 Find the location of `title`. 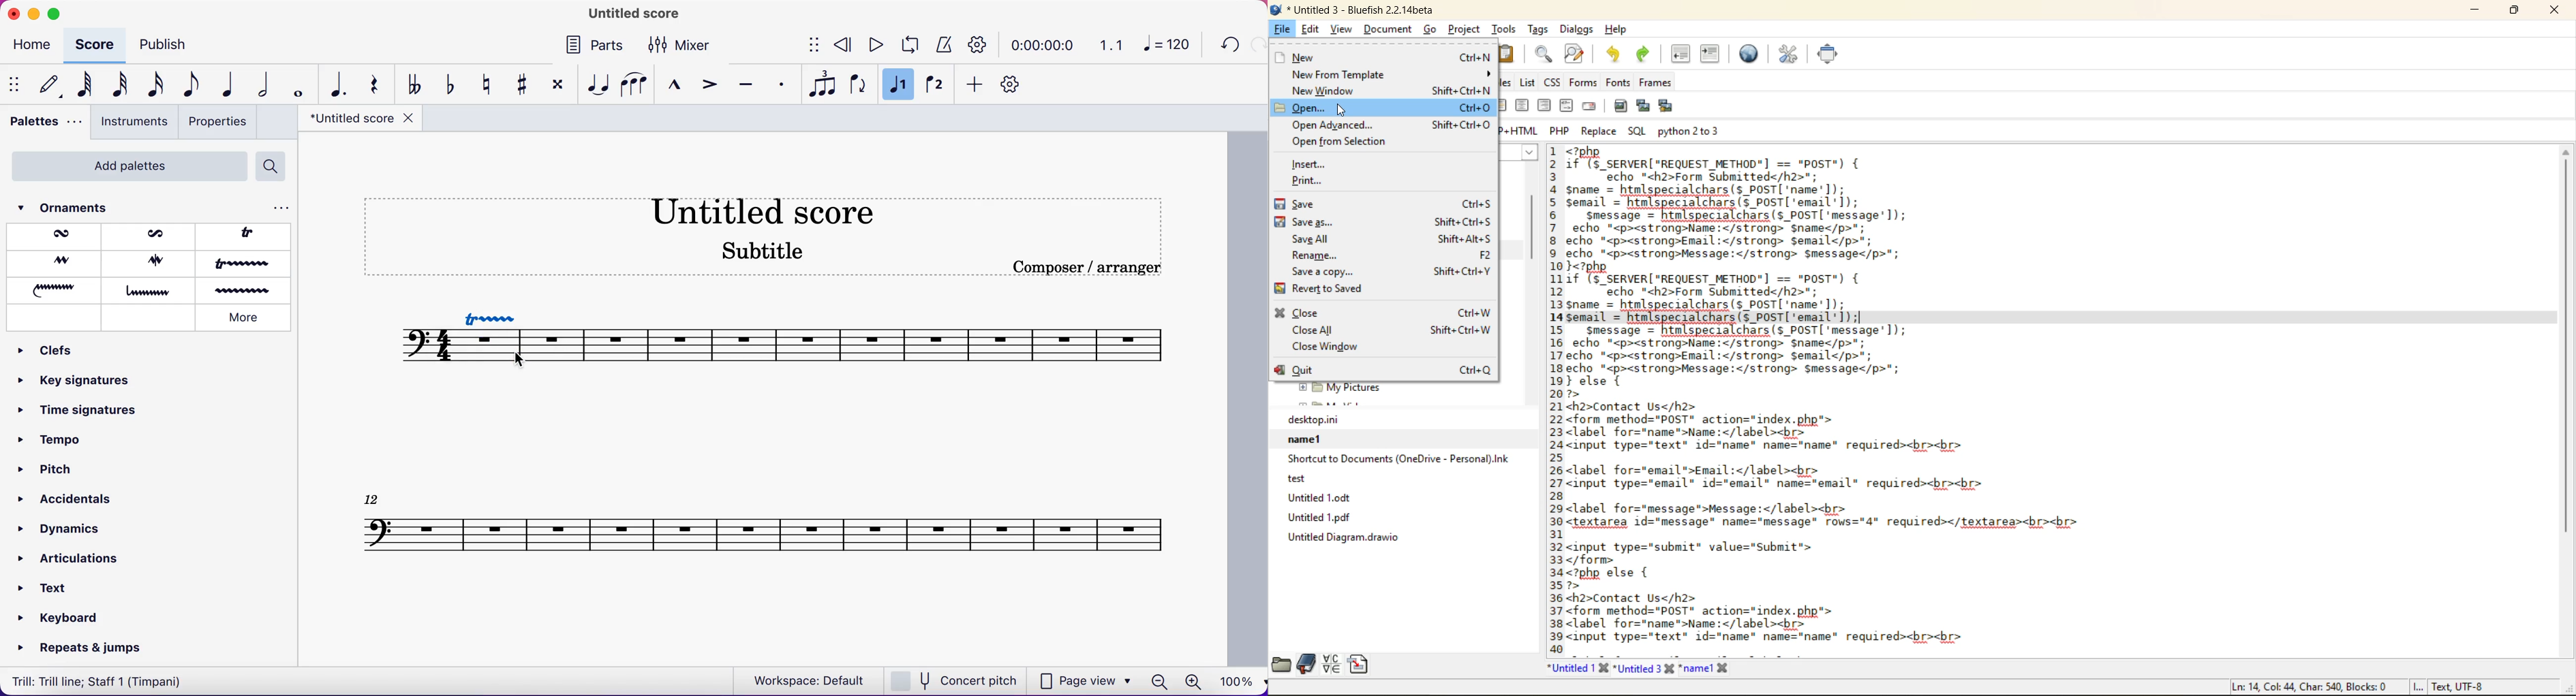

title is located at coordinates (629, 14).